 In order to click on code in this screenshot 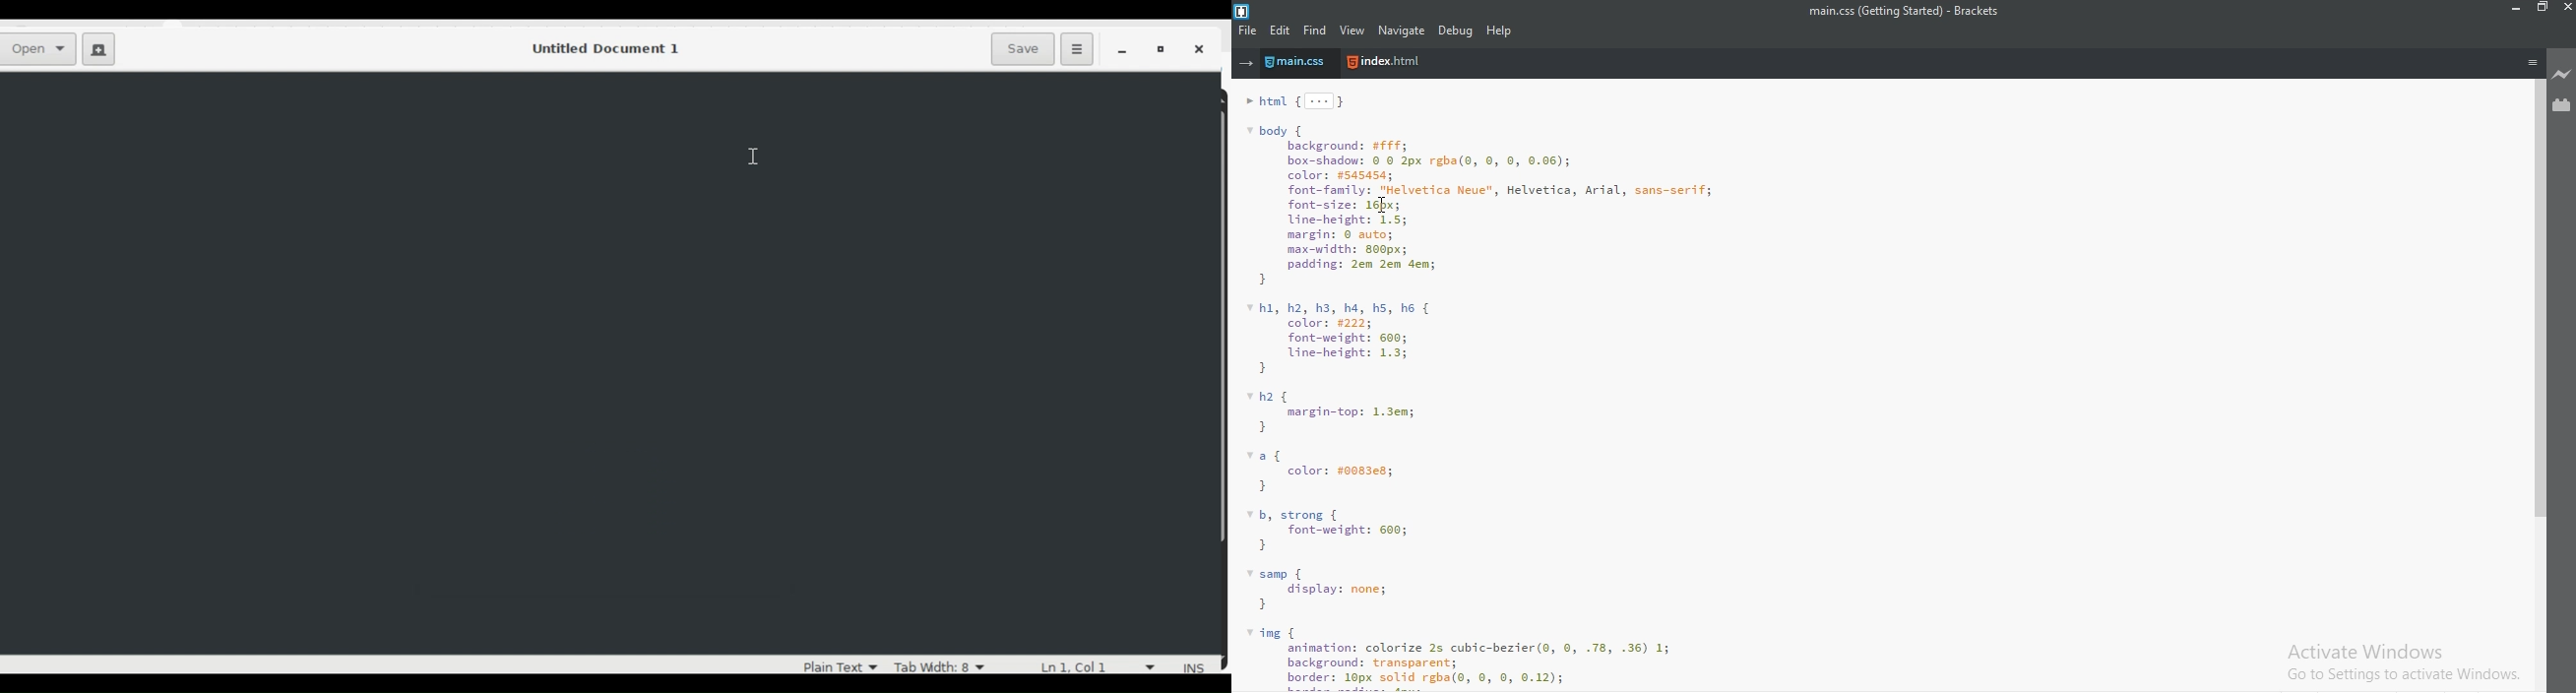, I will do `click(1872, 389)`.